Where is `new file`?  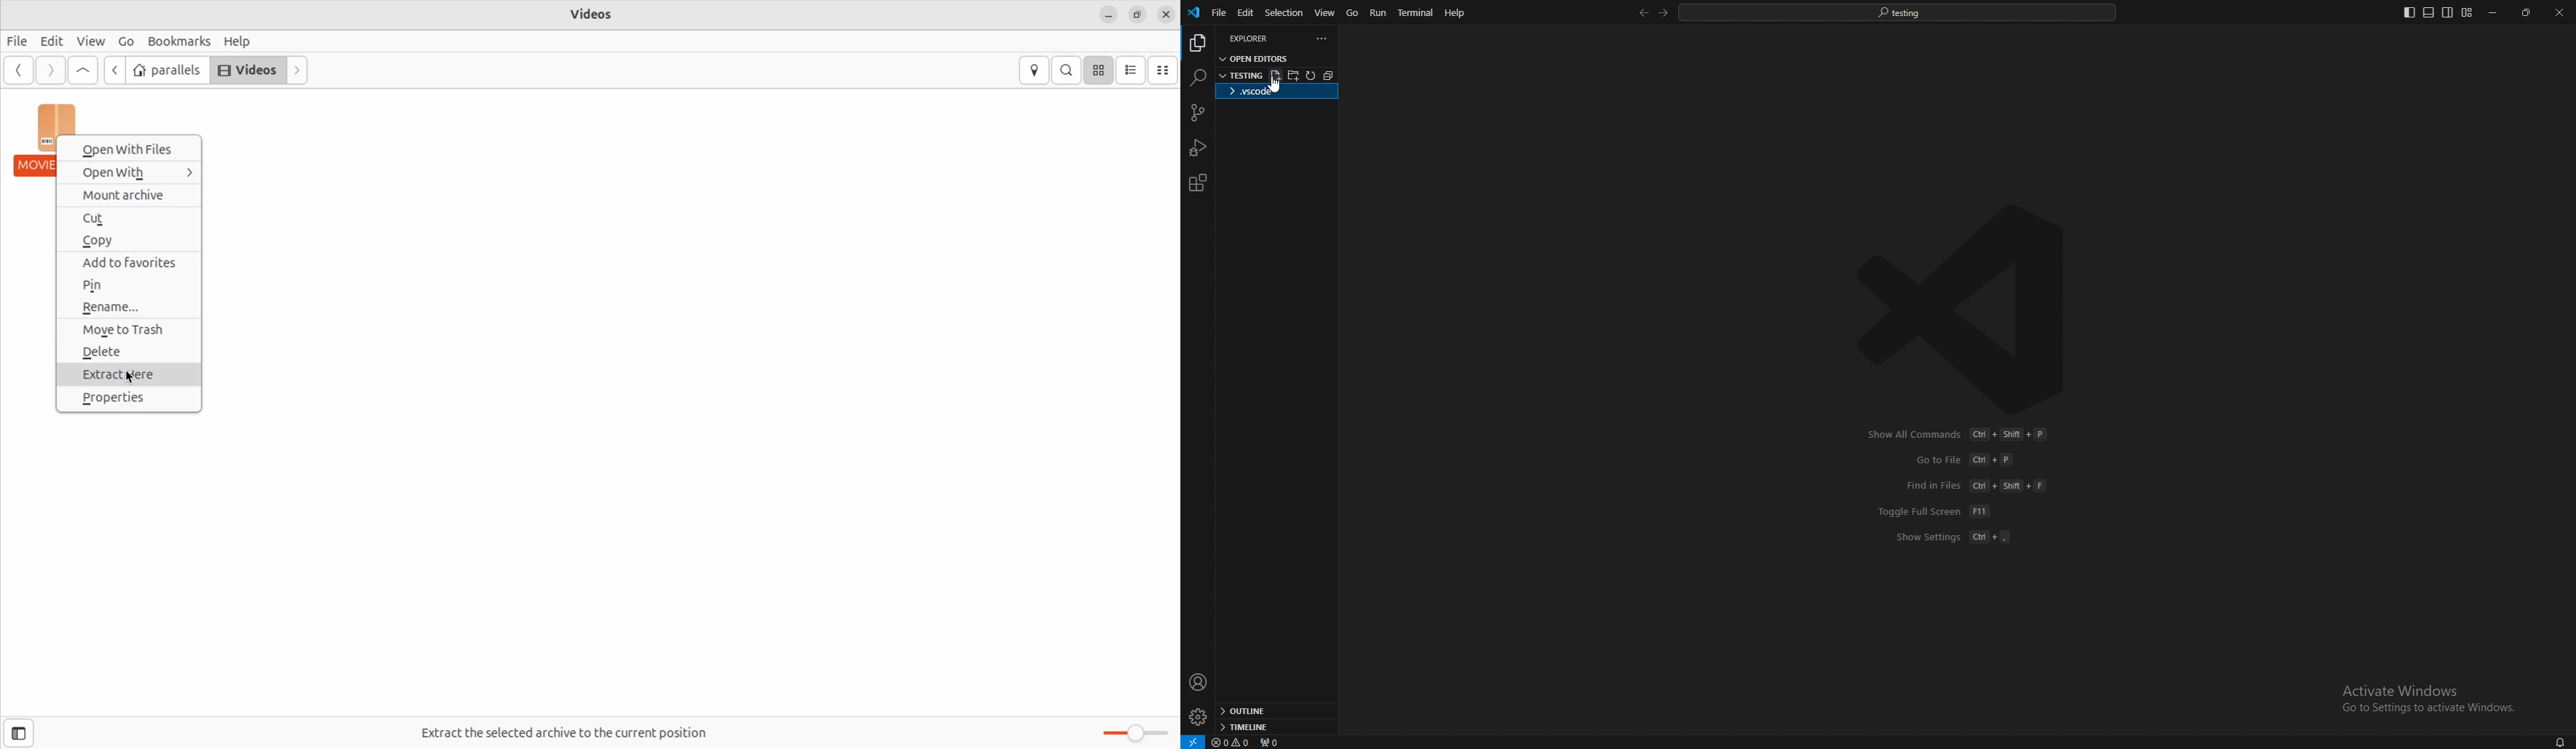
new file is located at coordinates (1275, 76).